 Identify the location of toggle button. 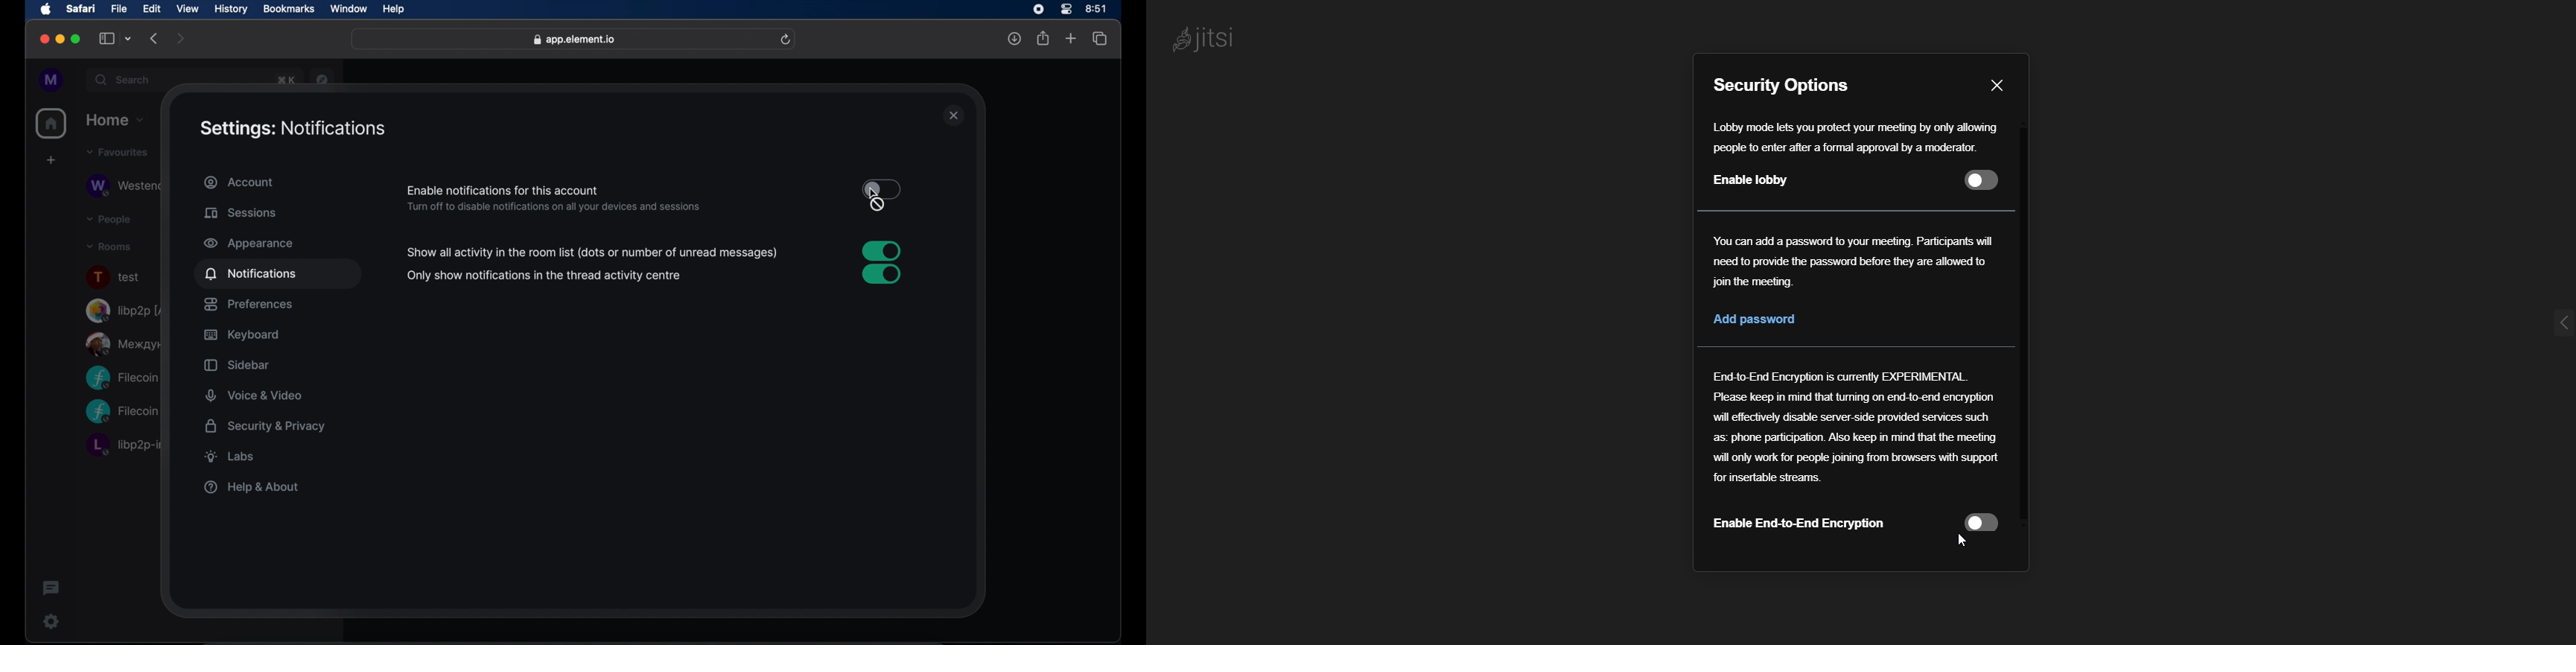
(881, 250).